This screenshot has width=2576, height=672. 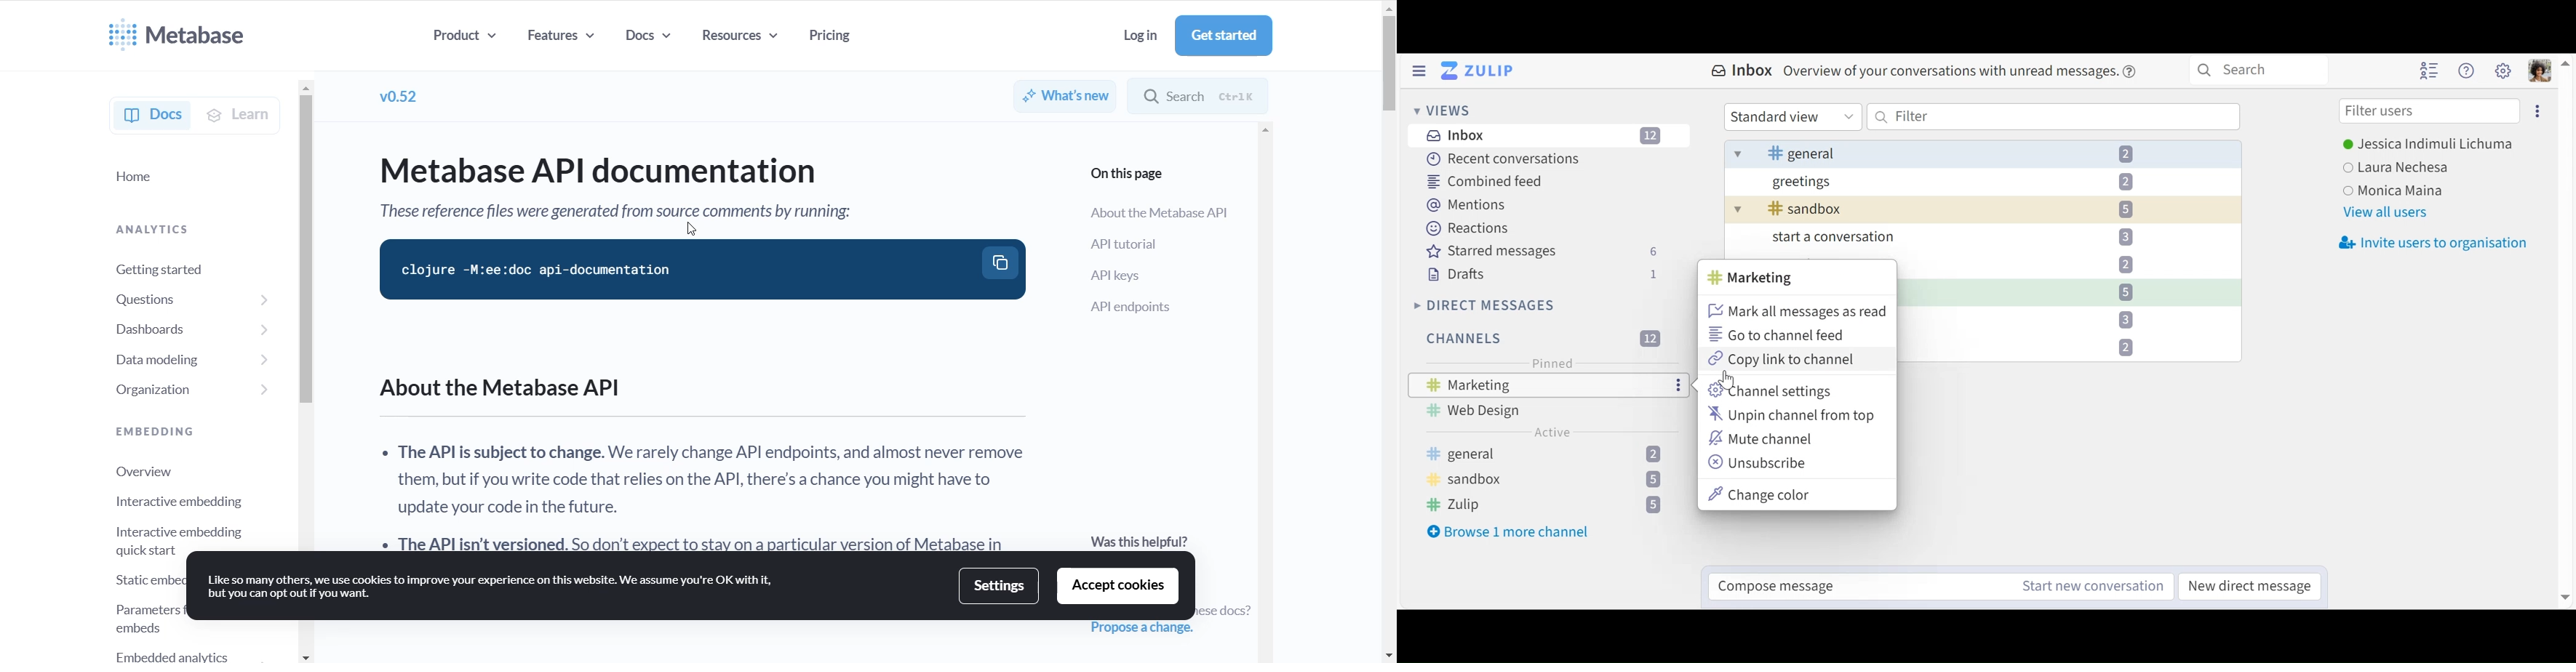 I want to click on user2, so click(x=2402, y=168).